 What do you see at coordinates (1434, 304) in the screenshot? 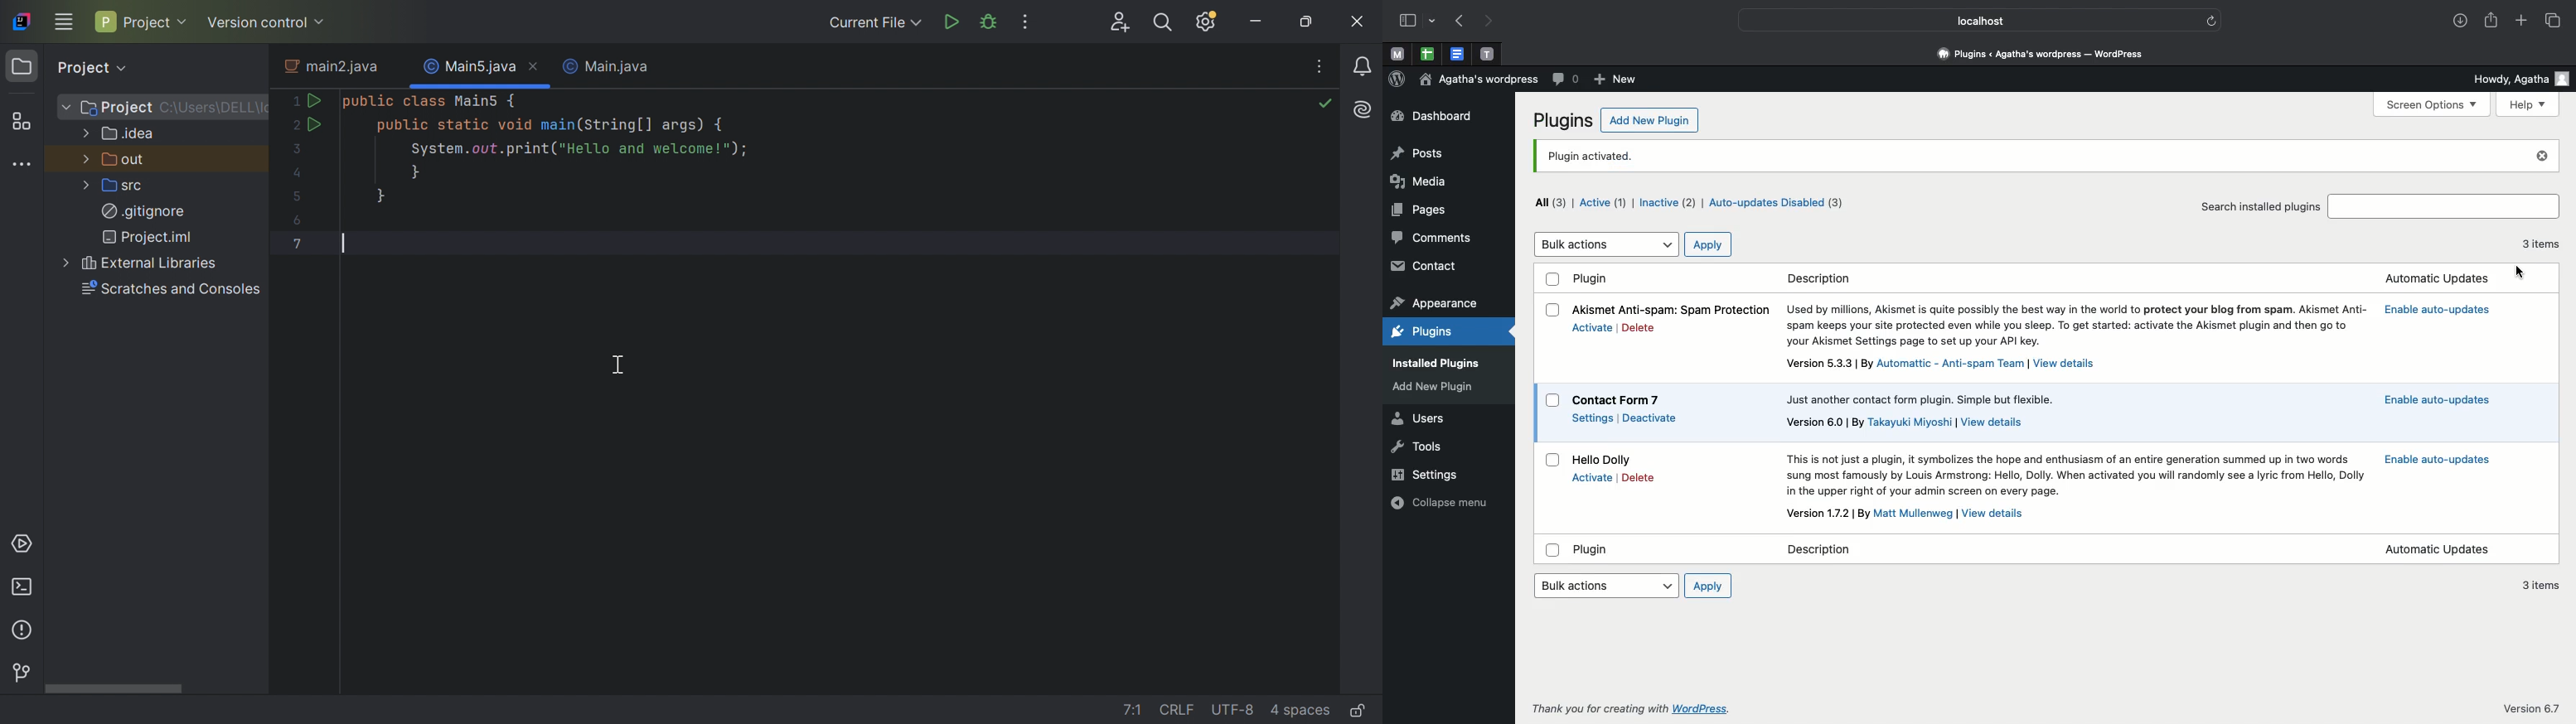
I see `appearance ` at bounding box center [1434, 304].